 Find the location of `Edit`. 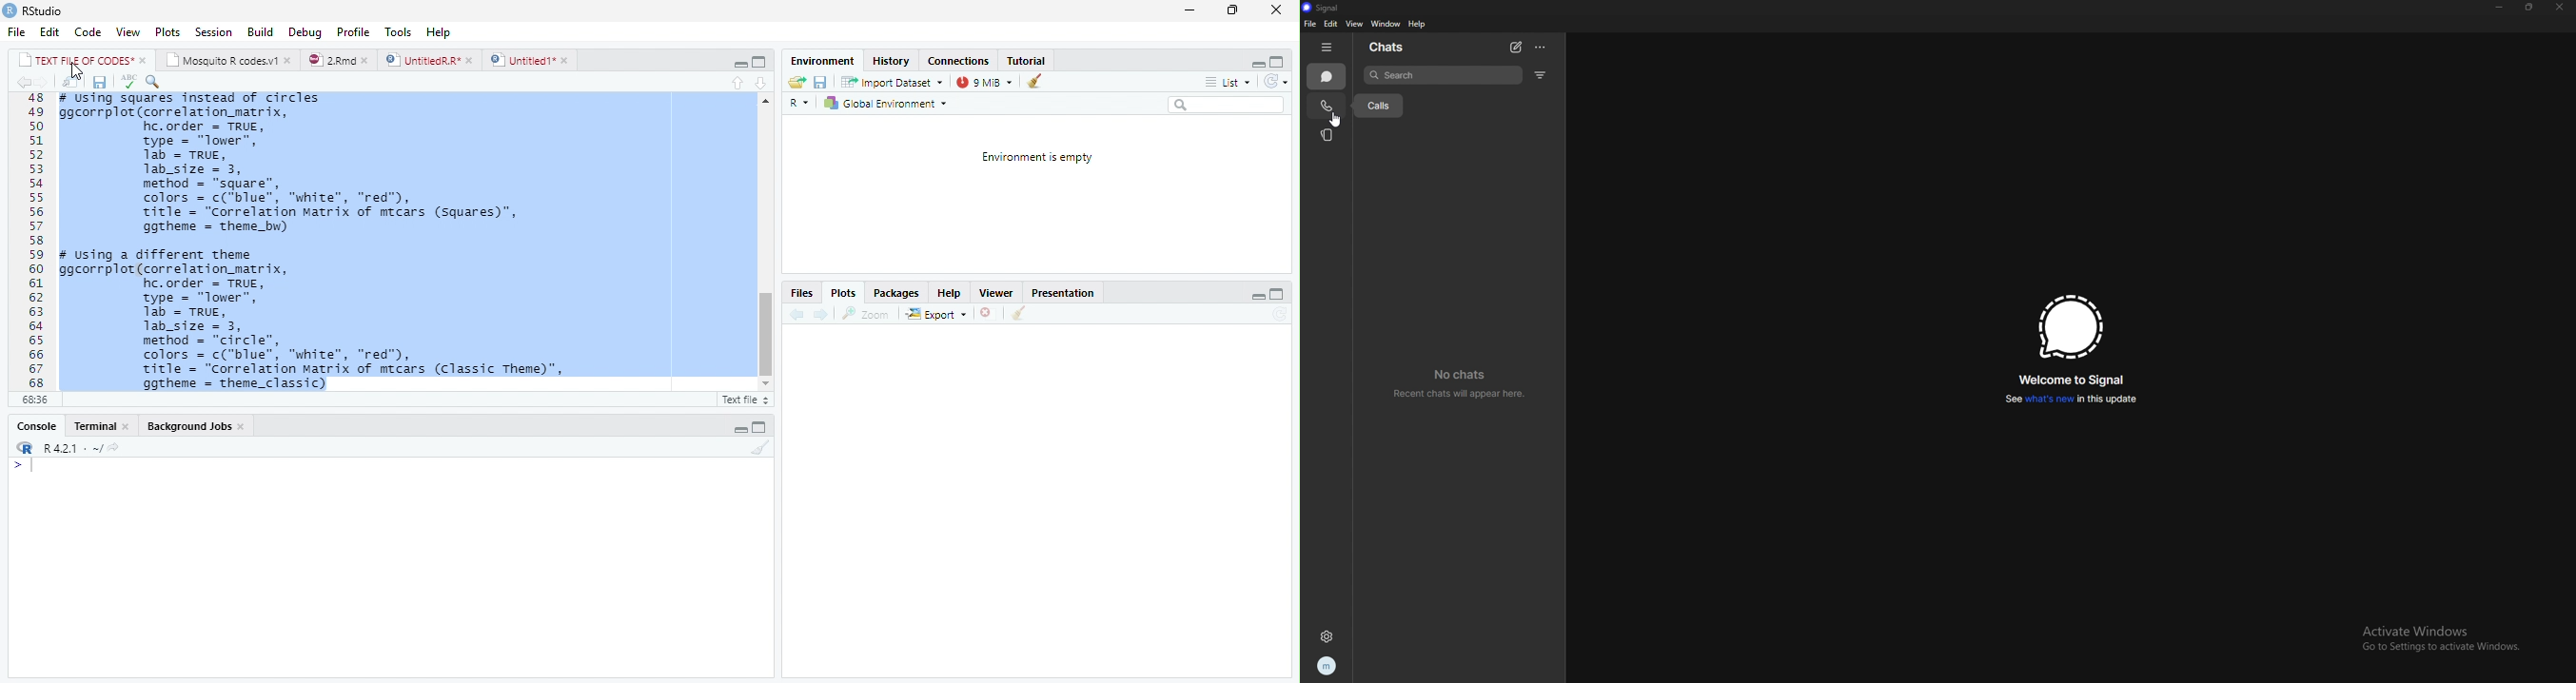

Edit is located at coordinates (50, 32).